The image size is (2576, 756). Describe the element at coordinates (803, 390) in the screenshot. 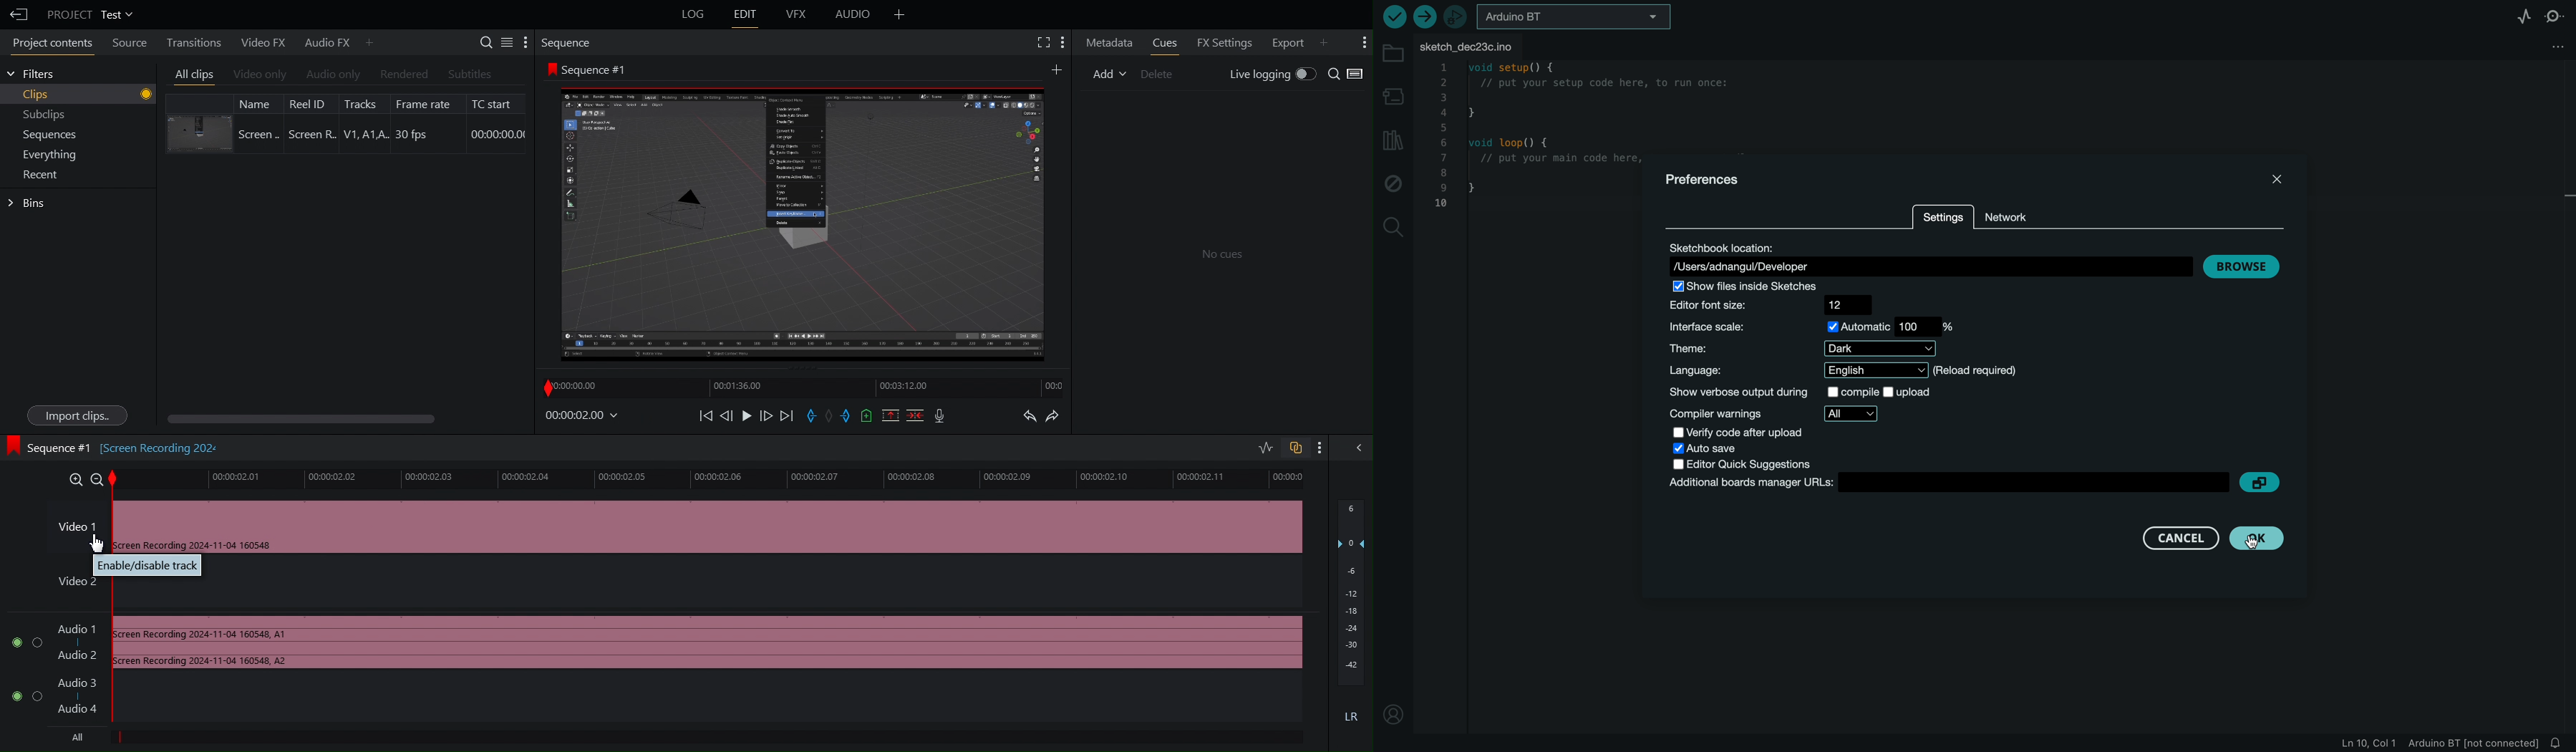

I see `Timeline` at that location.